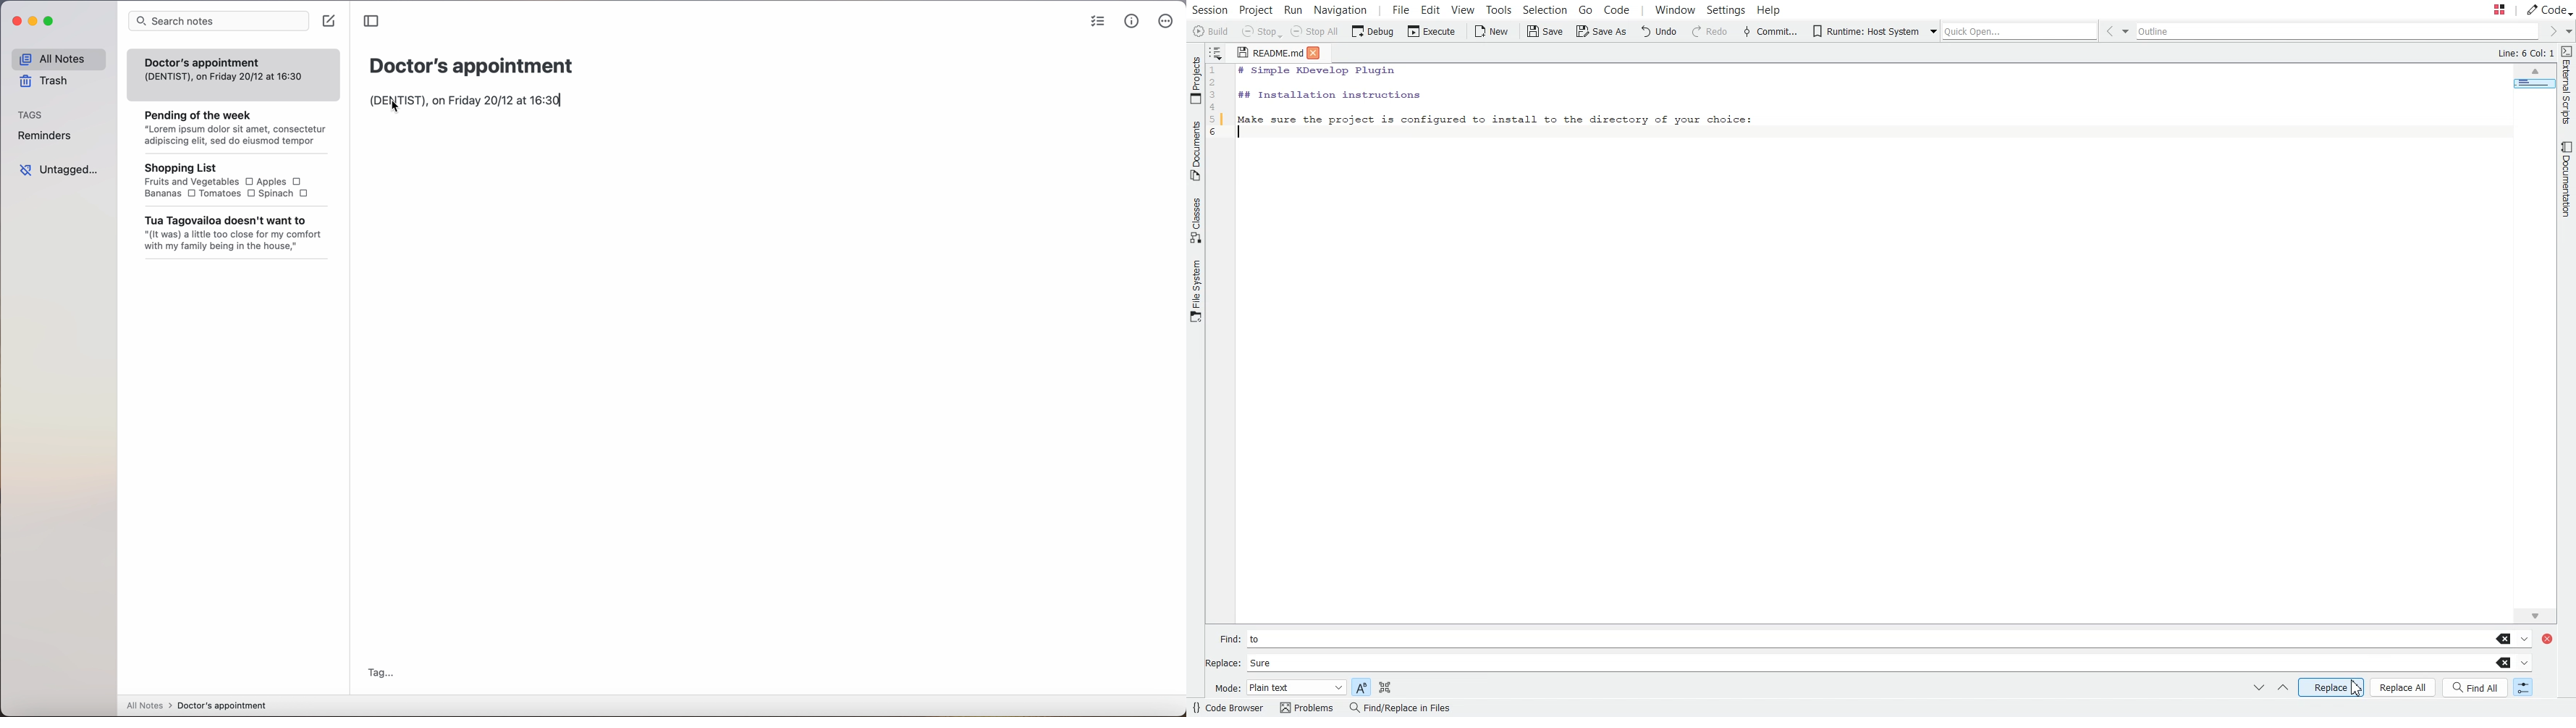 The height and width of the screenshot is (728, 2576). What do you see at coordinates (229, 125) in the screenshot?
I see `Pending of the week
“Lorem ipsum dolor sit amet, consectetur
adipiscing elit, sed do eiusmod tempor` at bounding box center [229, 125].